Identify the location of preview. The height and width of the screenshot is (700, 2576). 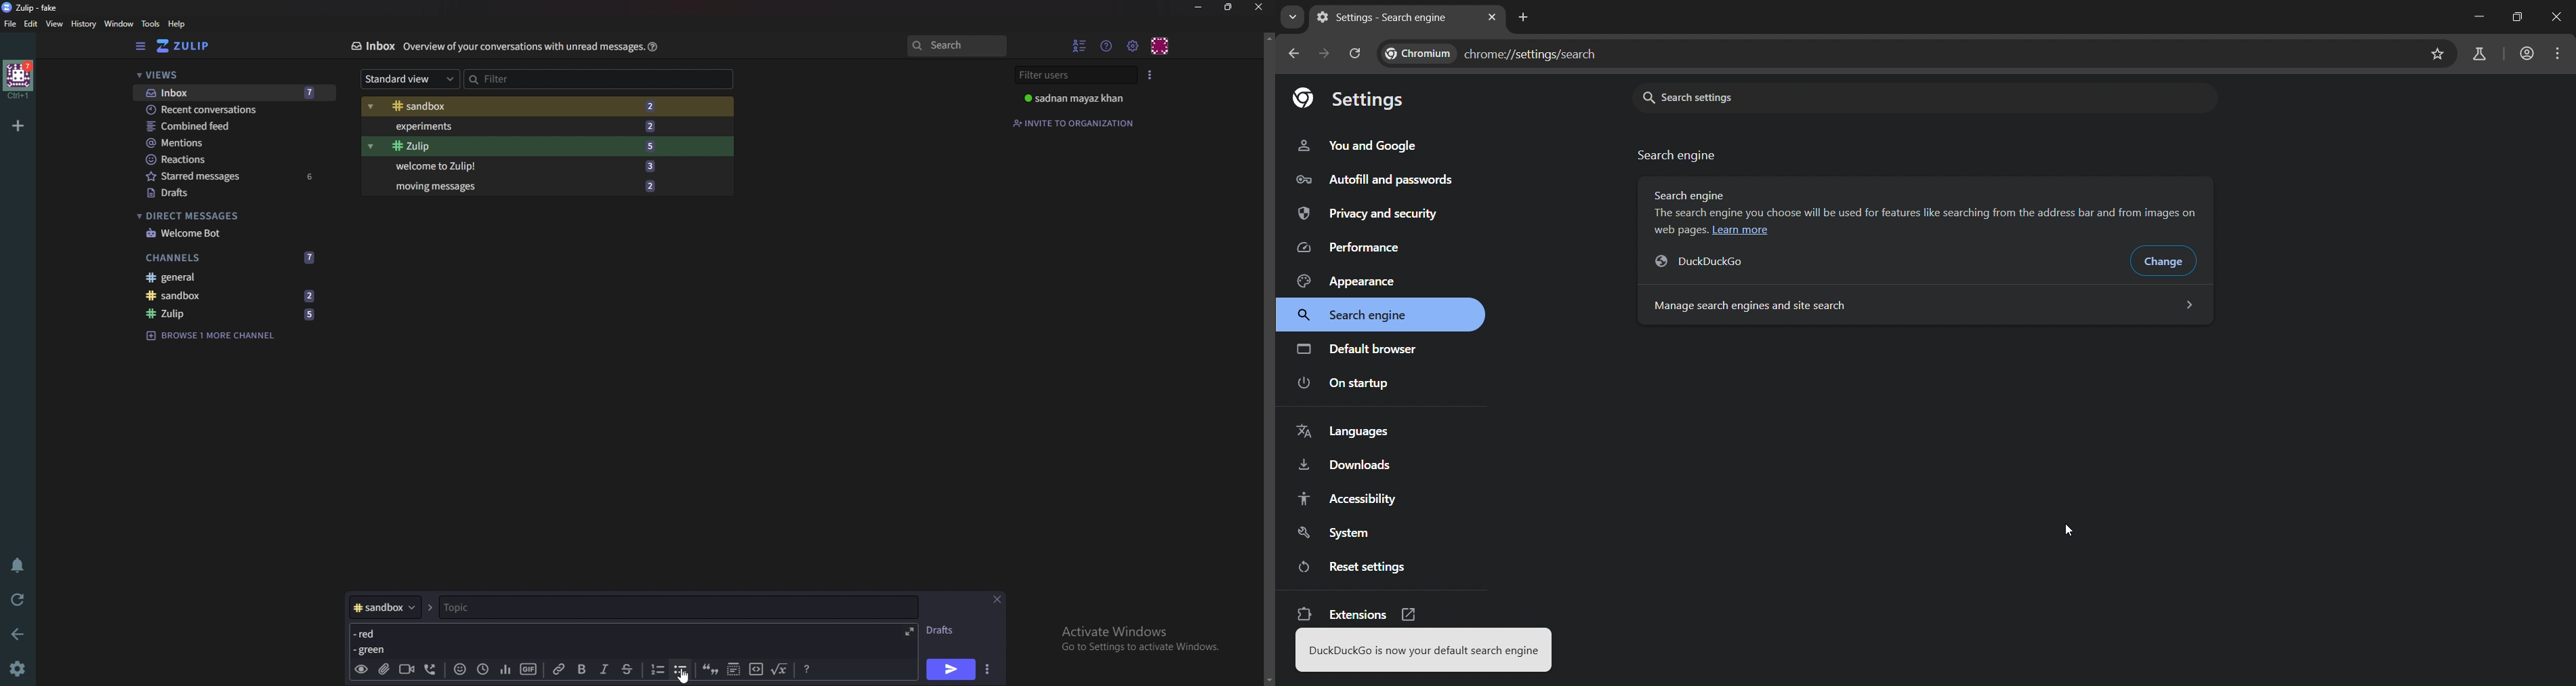
(361, 670).